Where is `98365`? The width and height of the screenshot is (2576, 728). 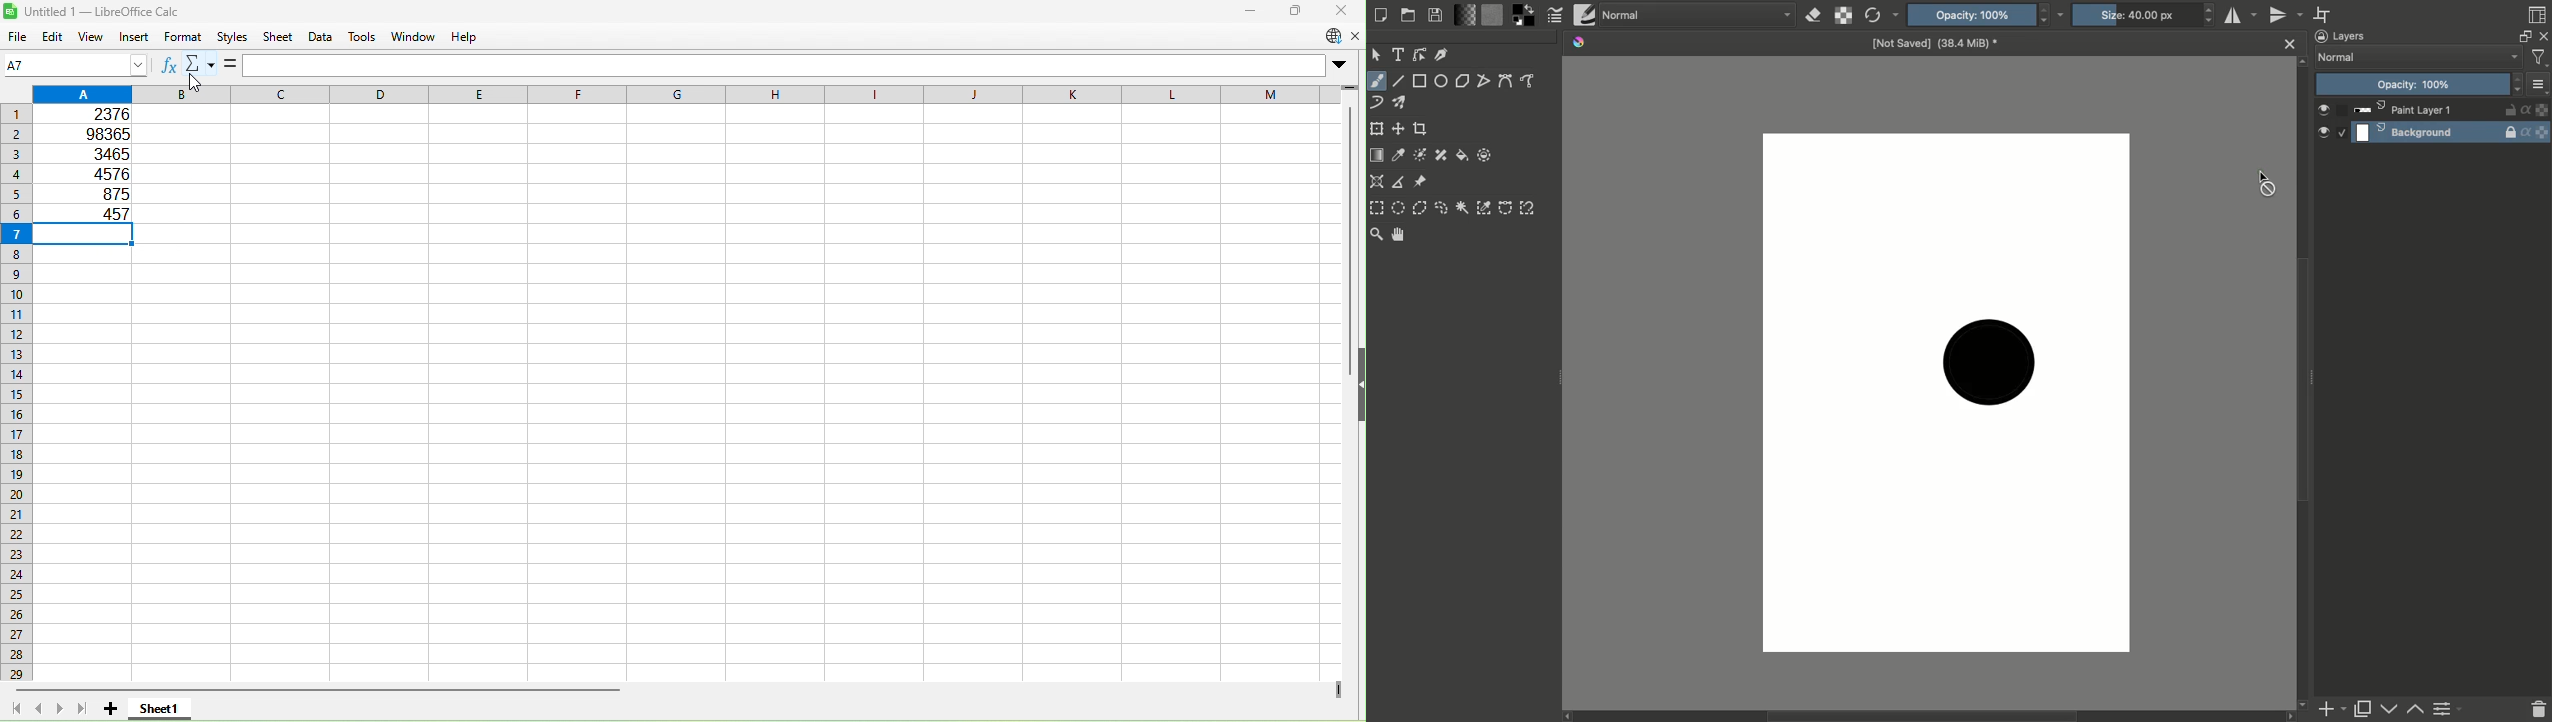 98365 is located at coordinates (100, 133).